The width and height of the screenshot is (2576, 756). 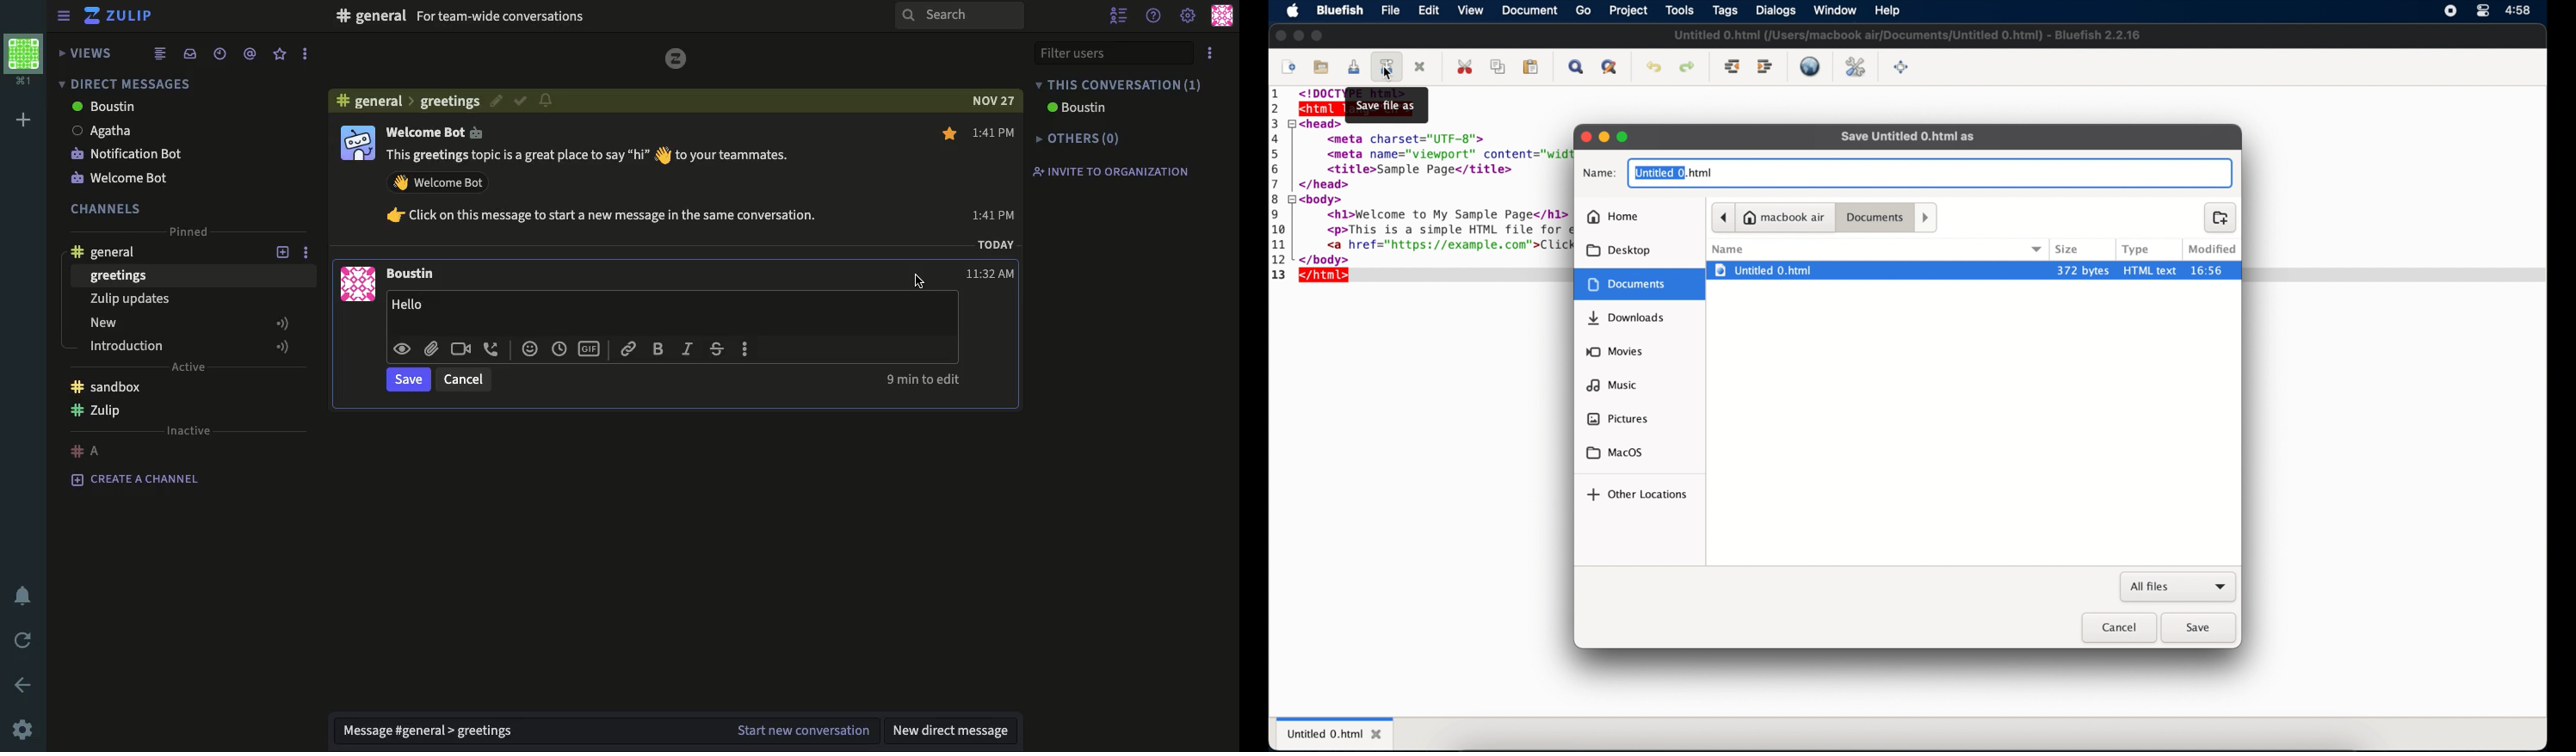 I want to click on sandbox, so click(x=106, y=386).